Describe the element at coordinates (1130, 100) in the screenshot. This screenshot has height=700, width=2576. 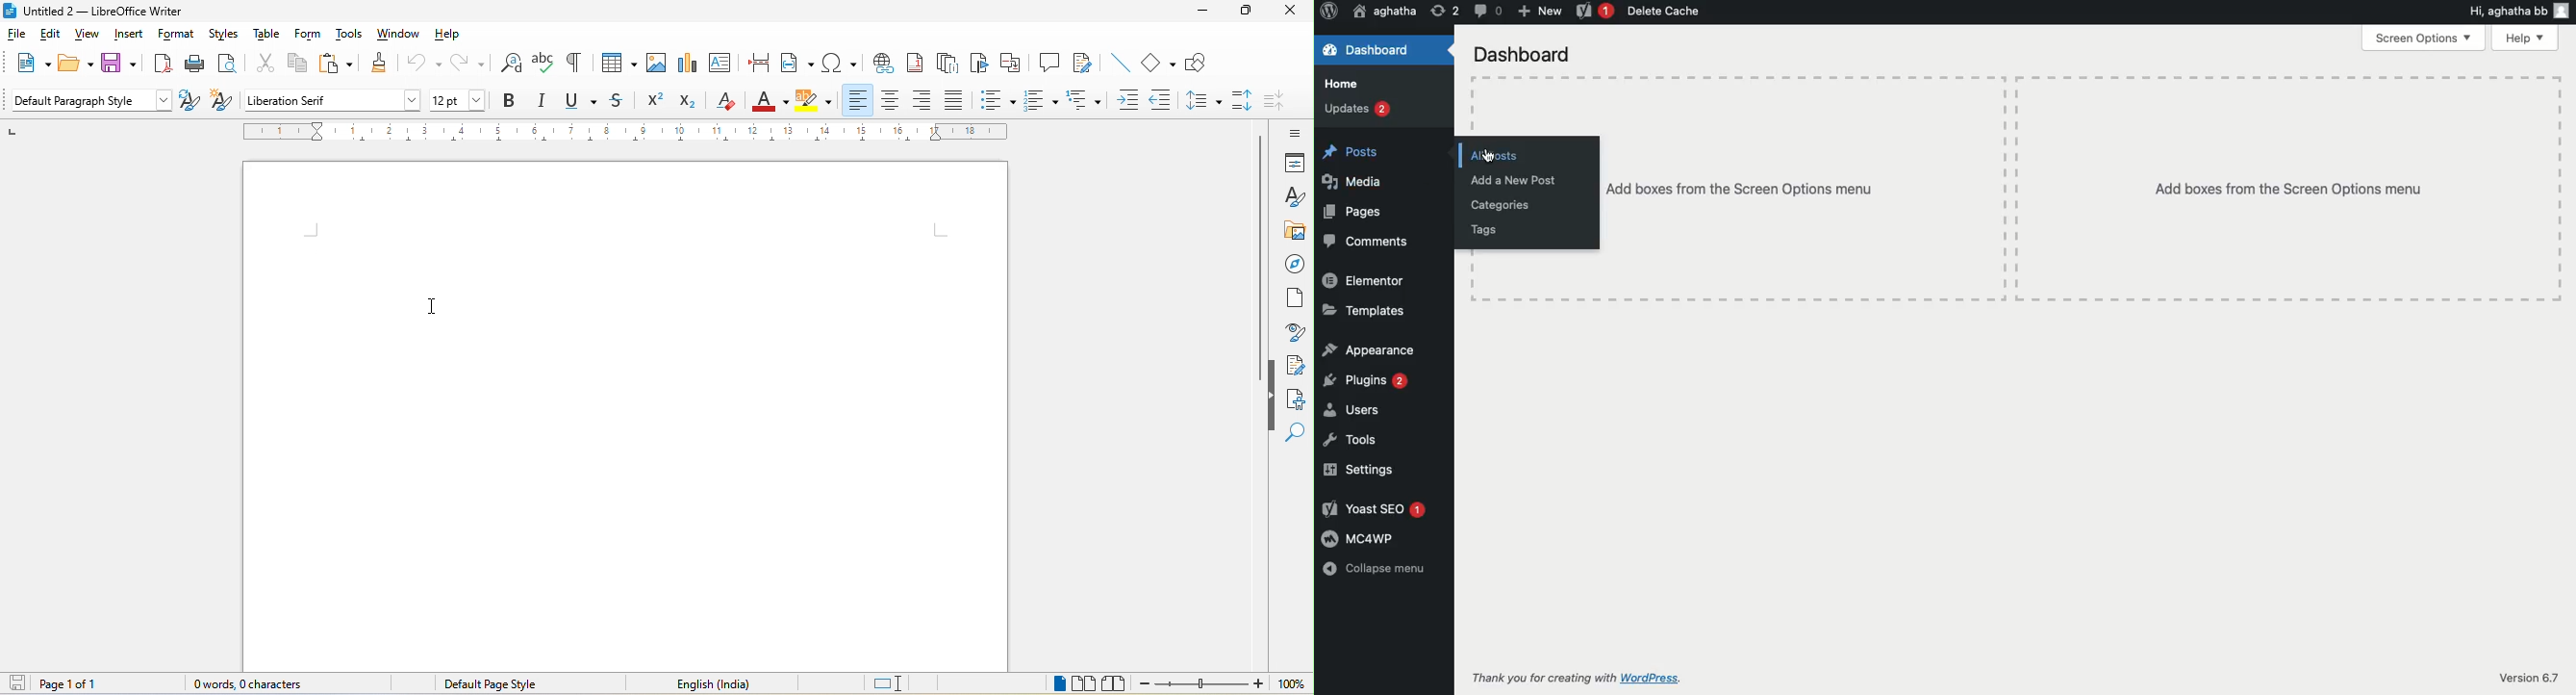
I see `increase indent` at that location.